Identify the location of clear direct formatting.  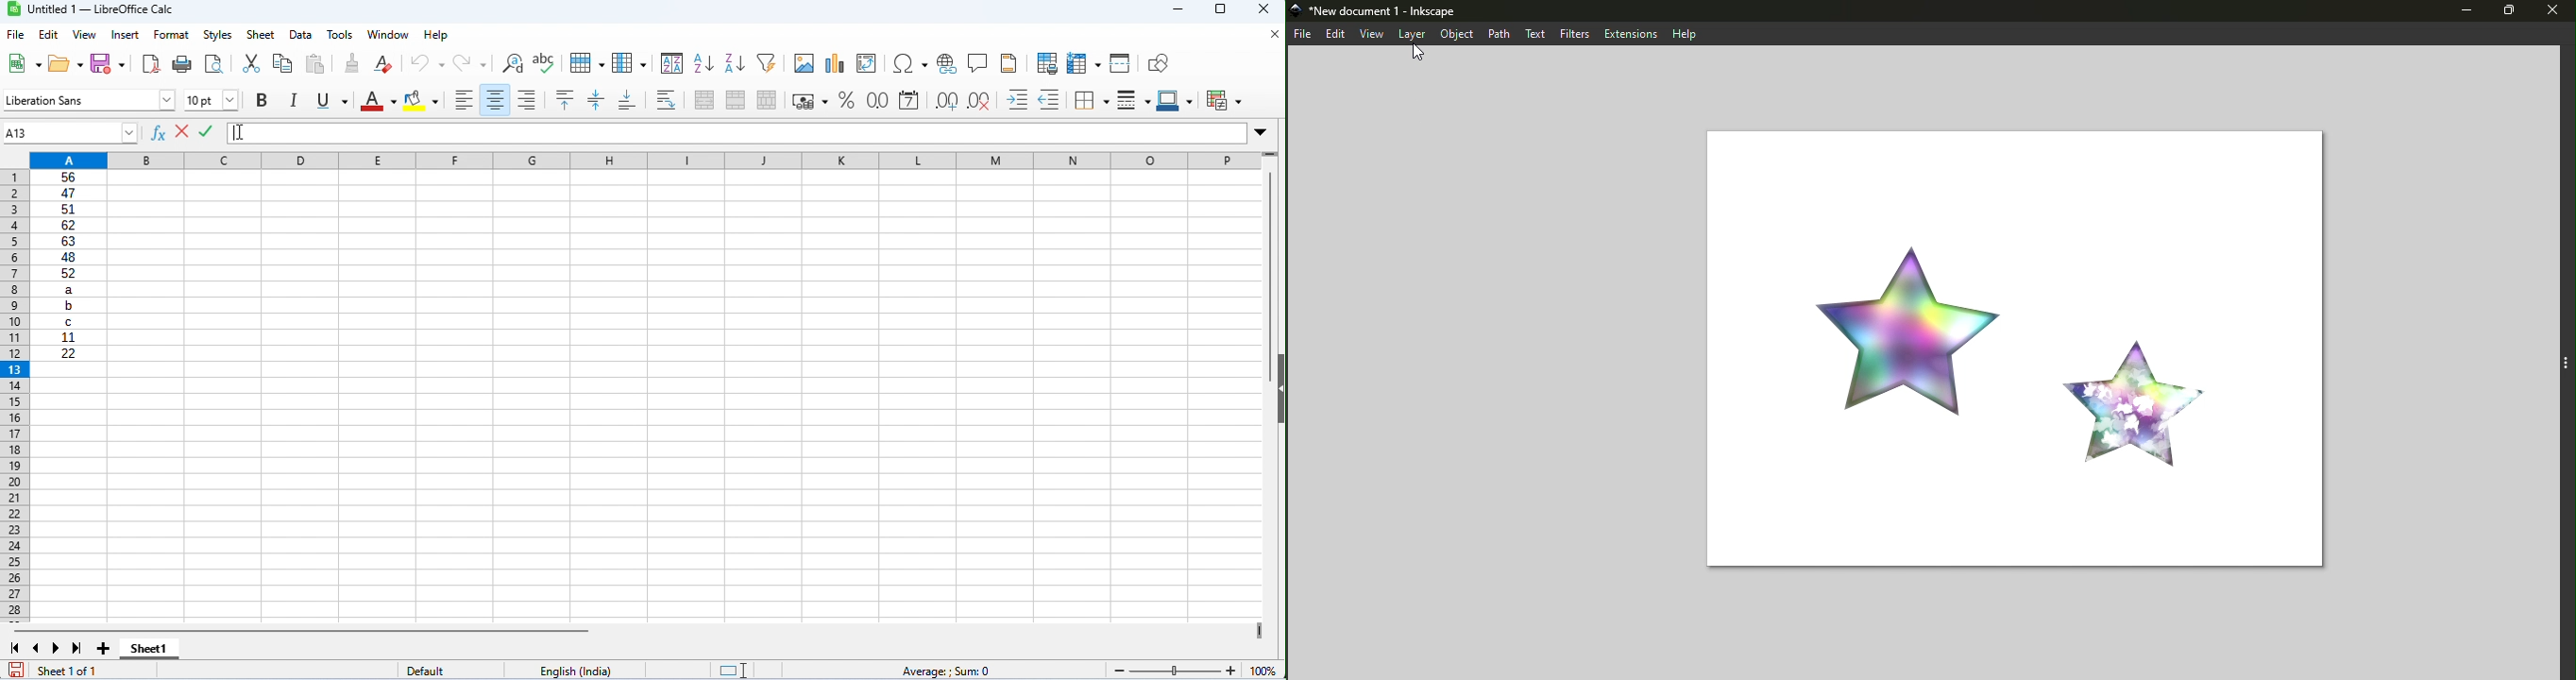
(383, 64).